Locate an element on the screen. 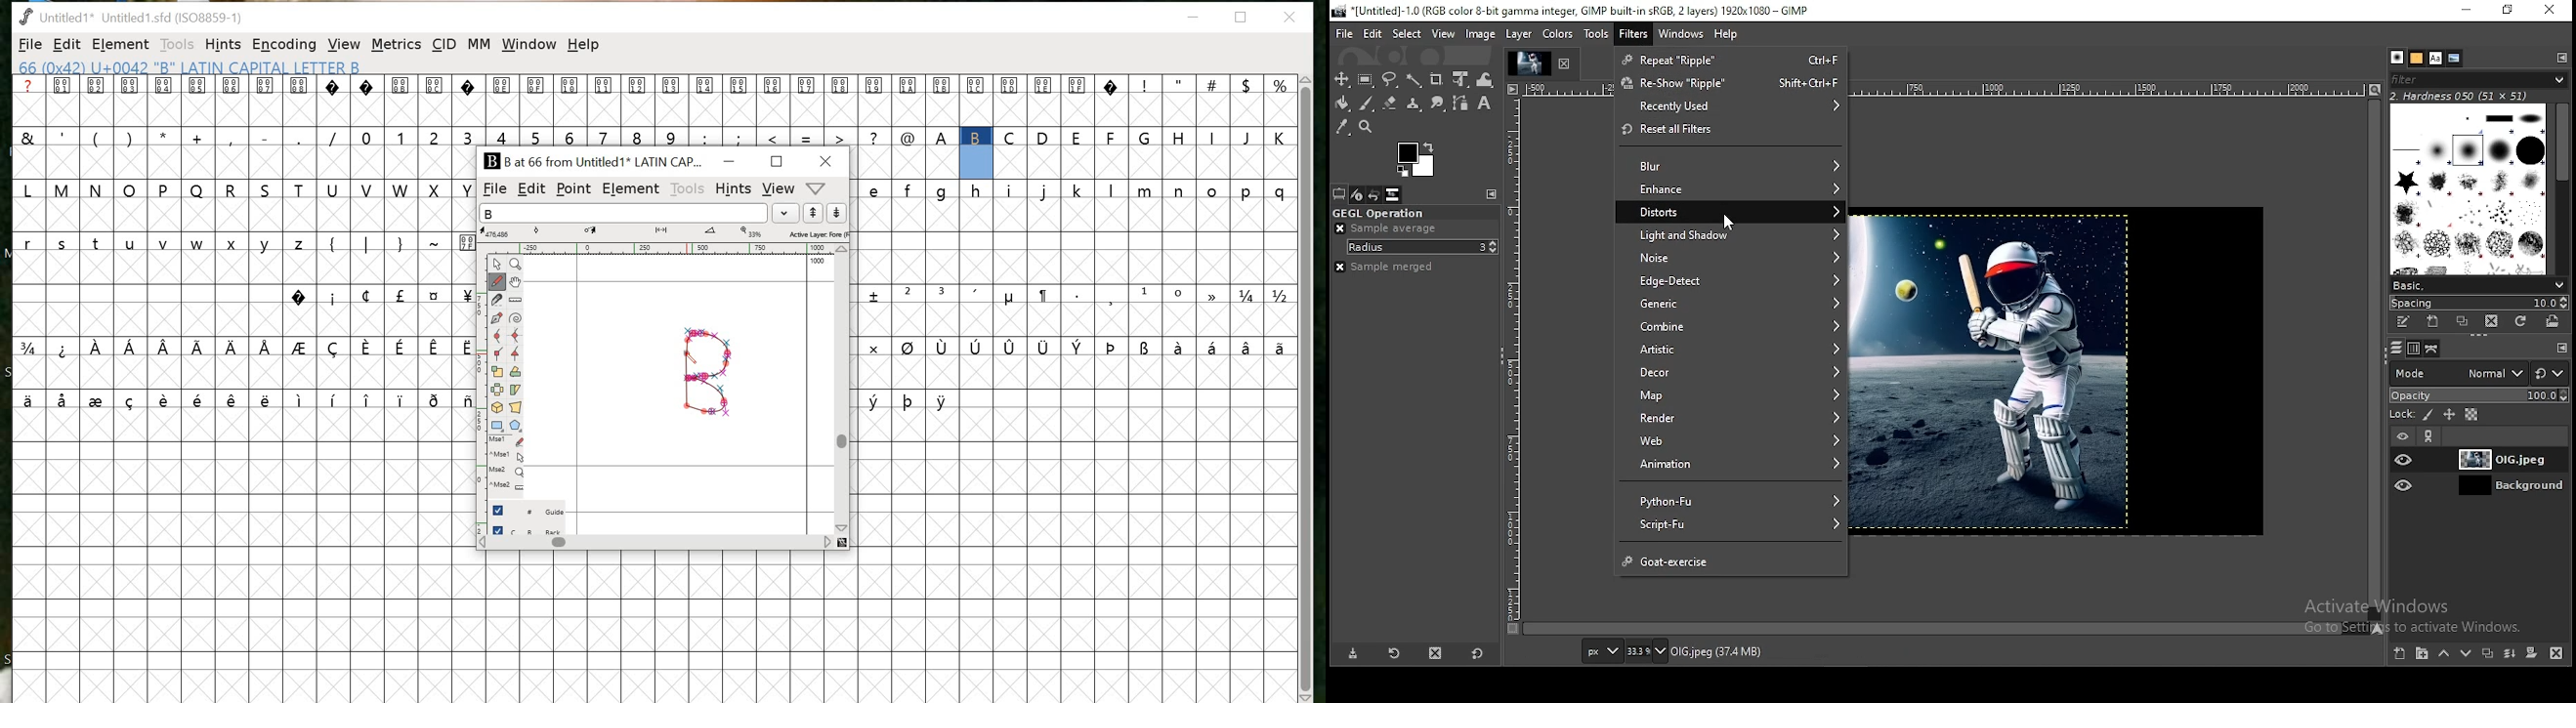 The width and height of the screenshot is (2576, 728). Scale is located at coordinates (498, 374).